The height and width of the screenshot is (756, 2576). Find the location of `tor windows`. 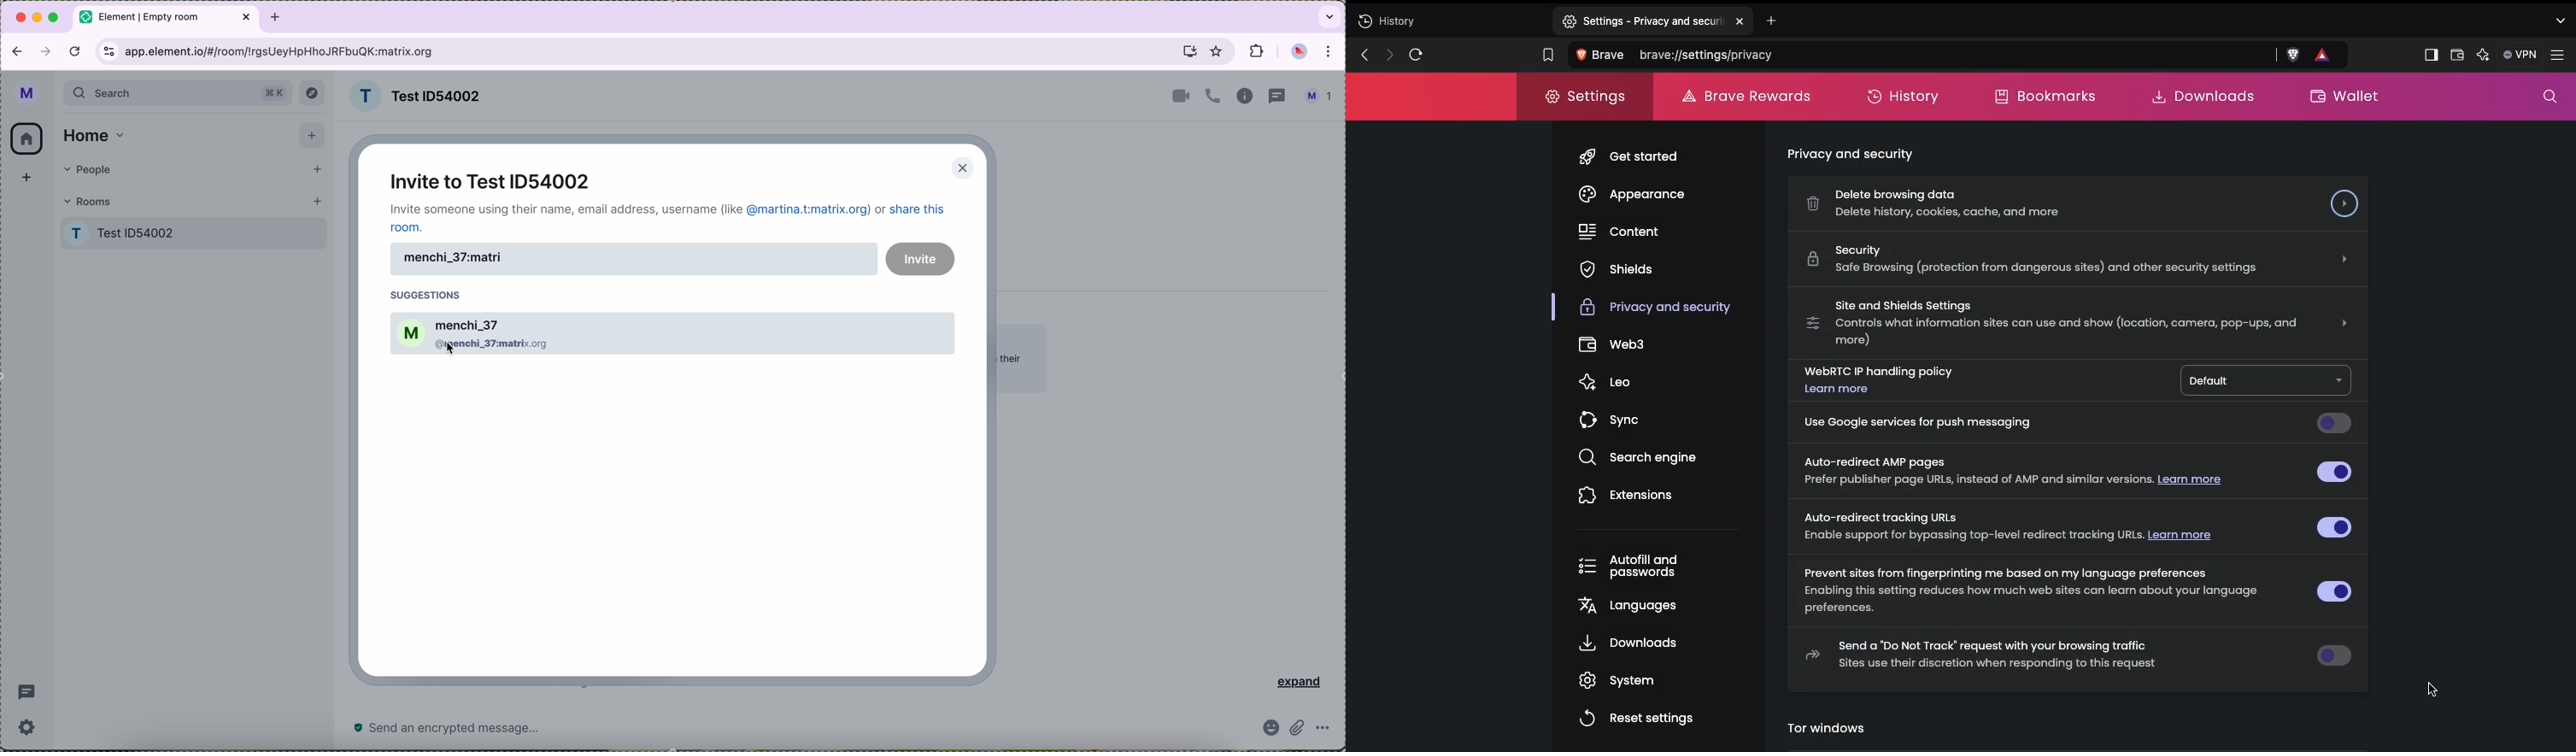

tor windows is located at coordinates (1828, 730).